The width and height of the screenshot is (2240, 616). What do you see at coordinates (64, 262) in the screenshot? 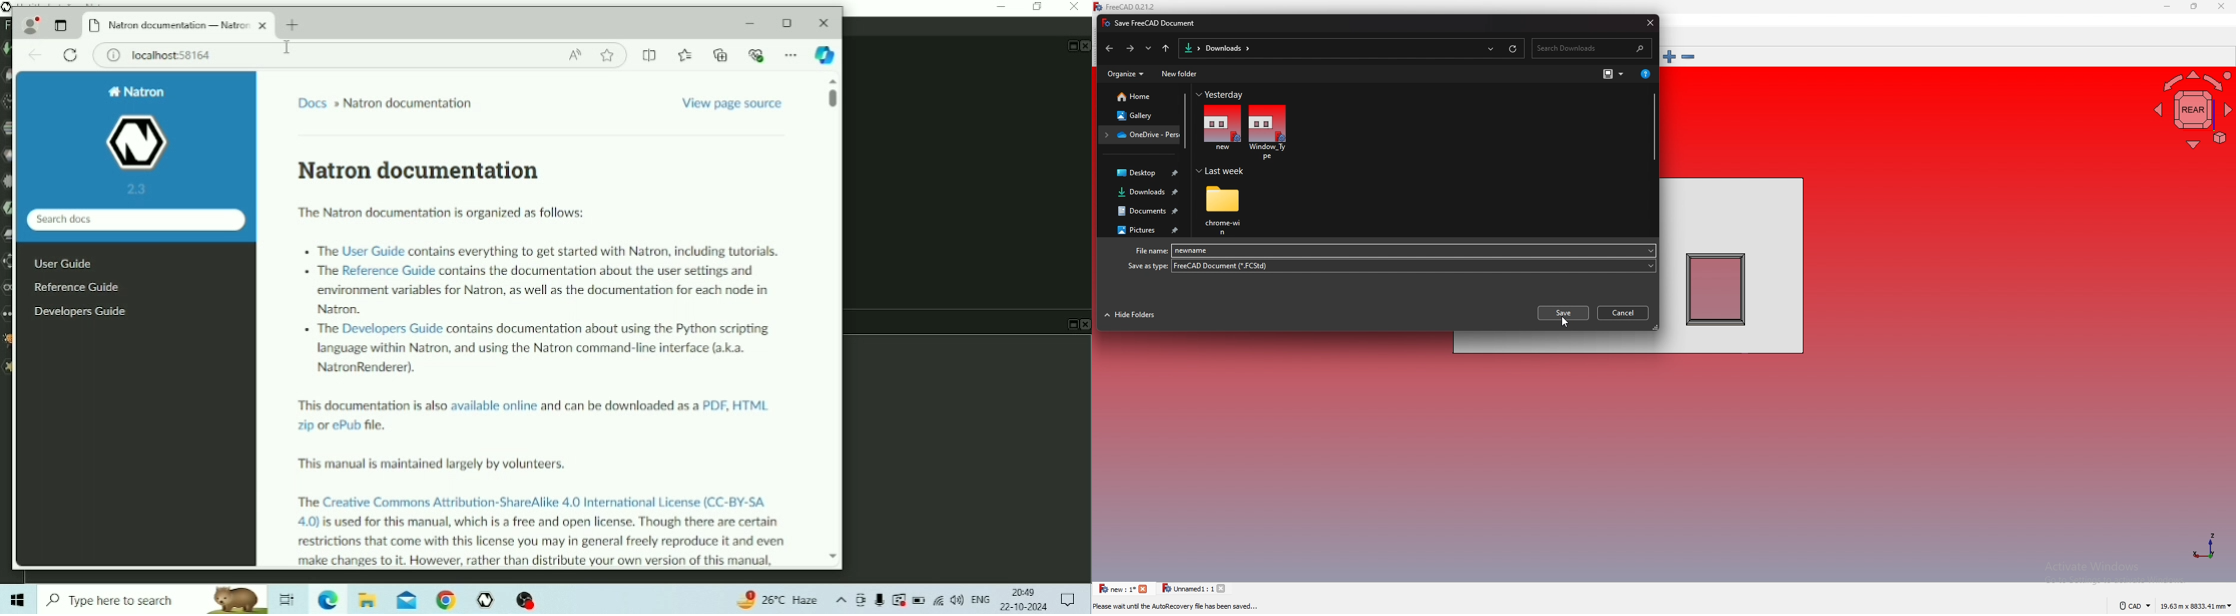
I see `User Guide` at bounding box center [64, 262].